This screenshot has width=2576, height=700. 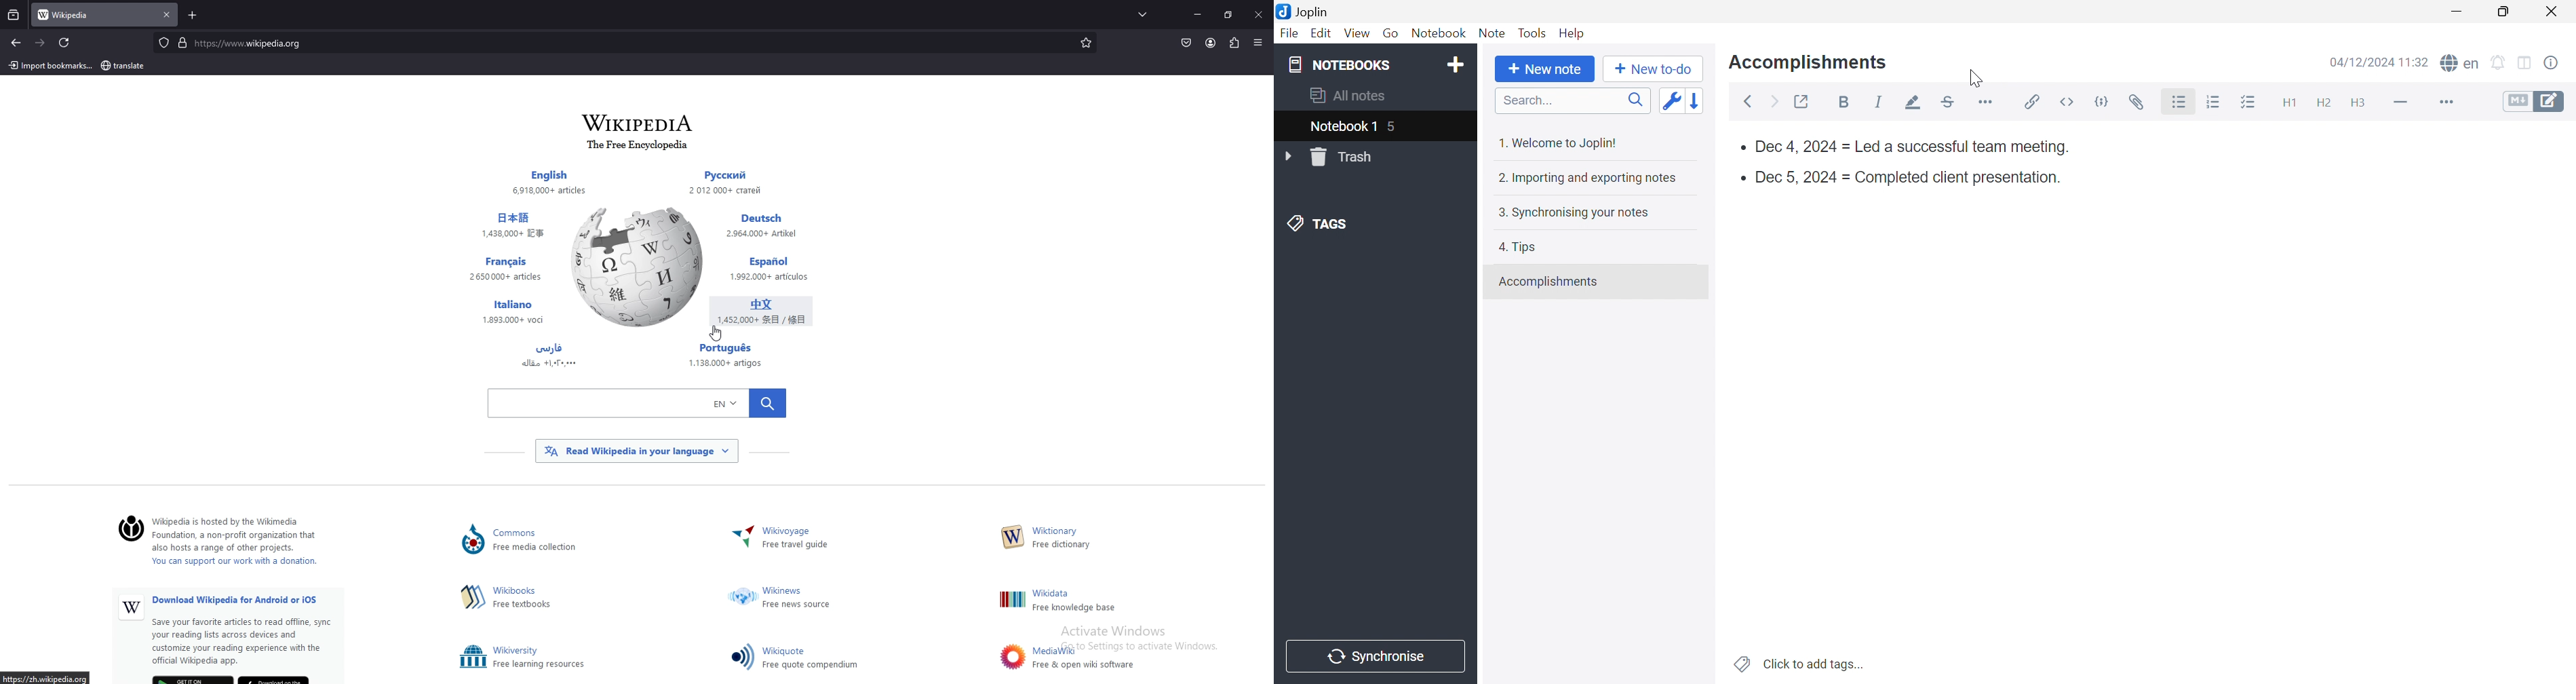 What do you see at coordinates (2460, 64) in the screenshot?
I see `spell checker` at bounding box center [2460, 64].